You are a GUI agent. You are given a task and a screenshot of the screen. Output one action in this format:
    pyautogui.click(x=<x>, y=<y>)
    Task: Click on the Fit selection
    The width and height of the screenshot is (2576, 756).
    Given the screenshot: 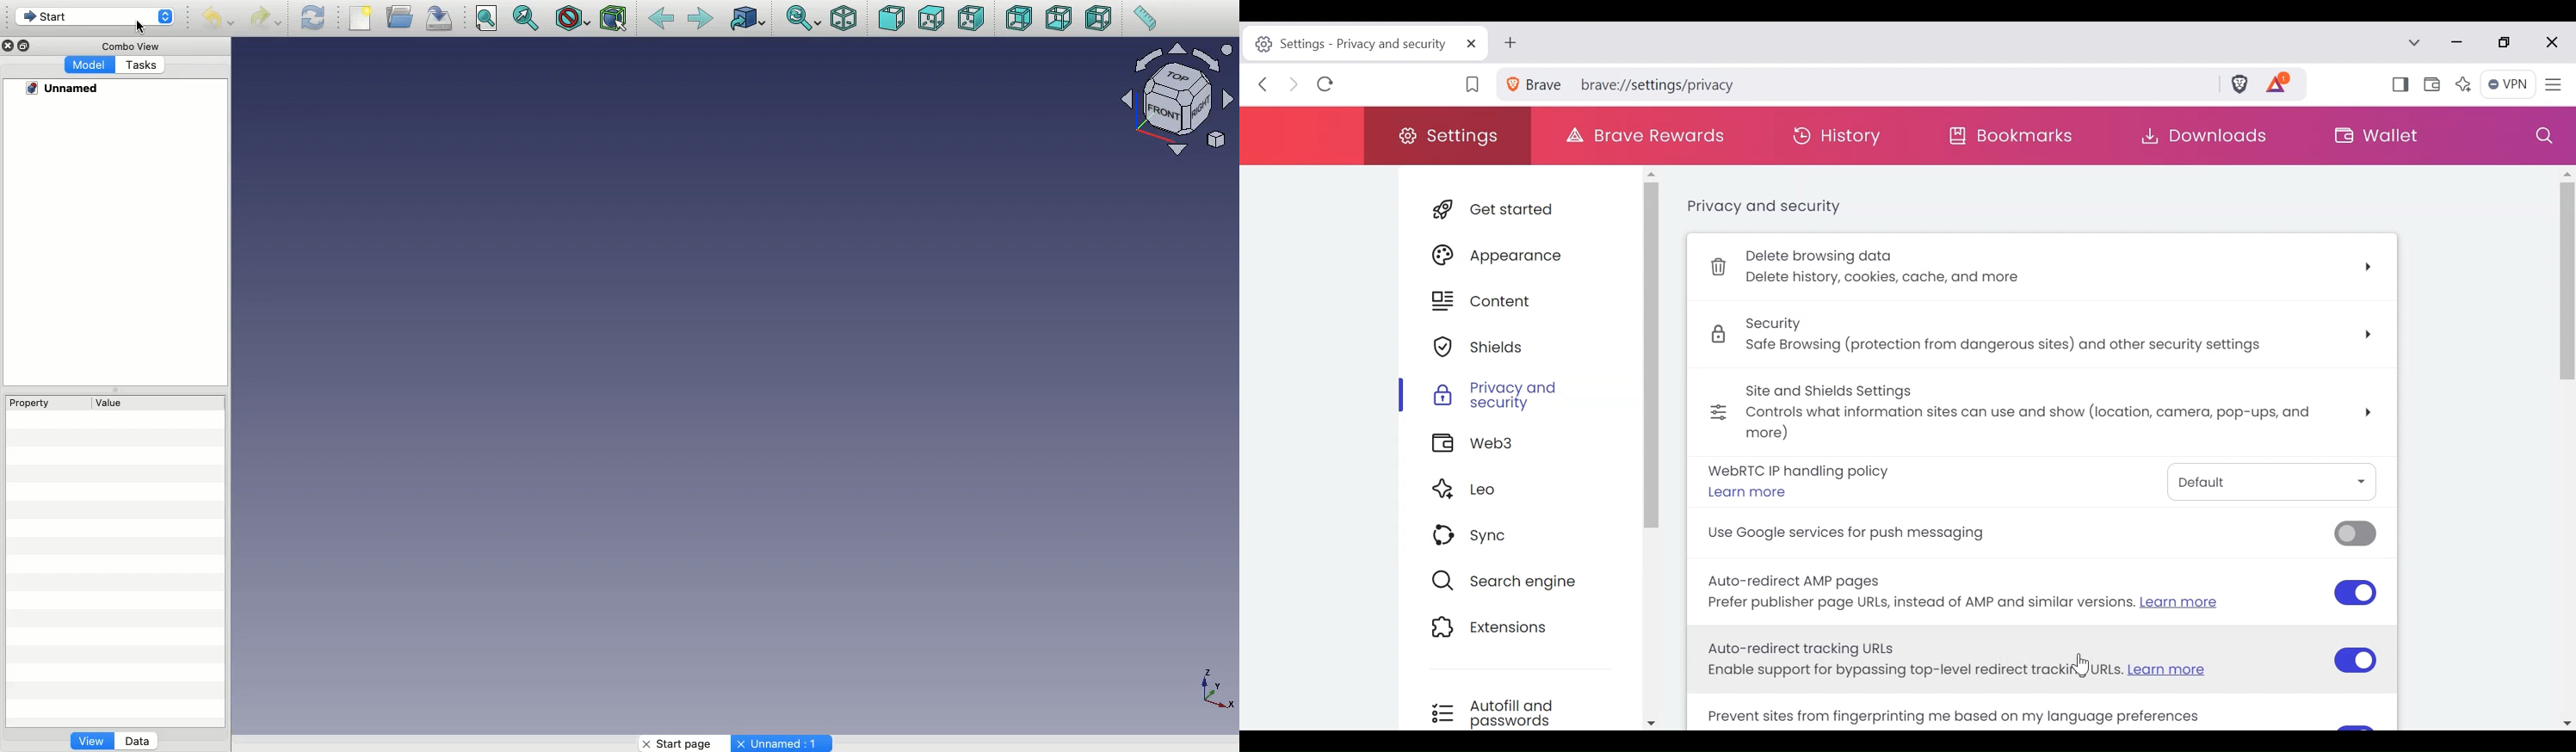 What is the action you would take?
    pyautogui.click(x=528, y=17)
    